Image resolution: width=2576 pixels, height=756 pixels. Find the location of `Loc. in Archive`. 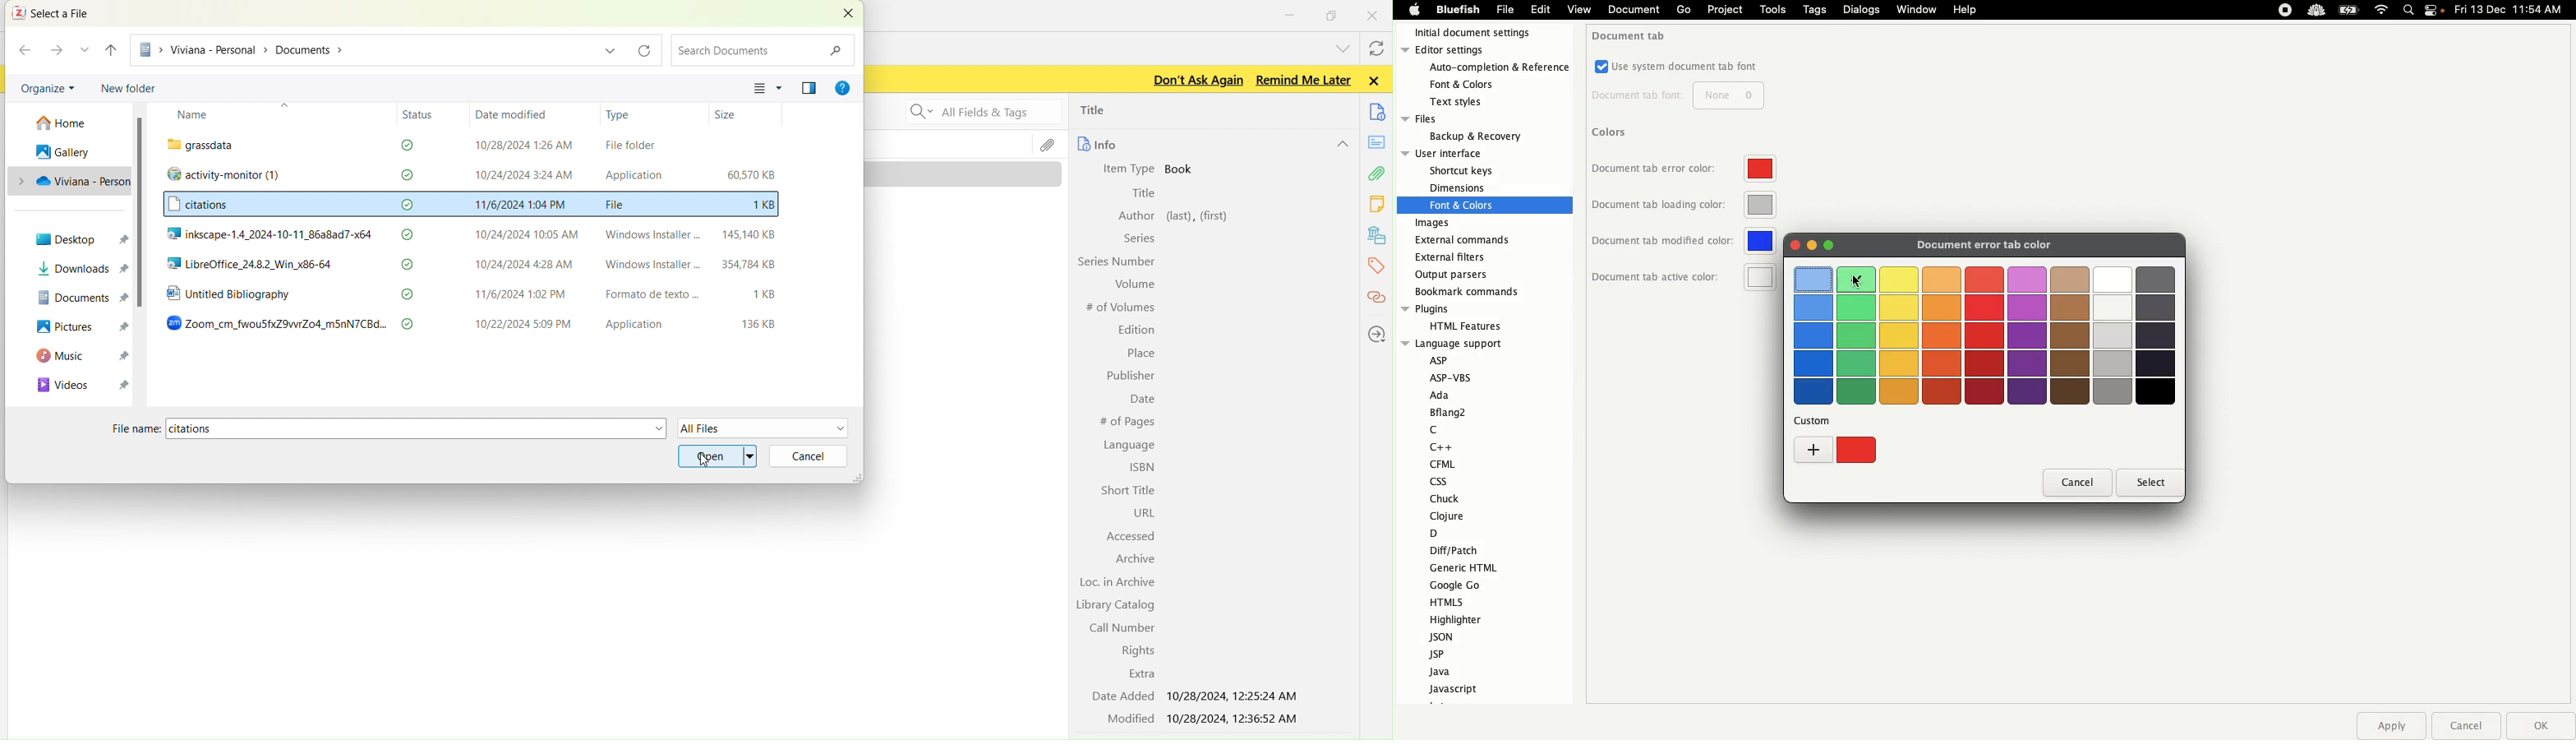

Loc. in Archive is located at coordinates (1119, 582).